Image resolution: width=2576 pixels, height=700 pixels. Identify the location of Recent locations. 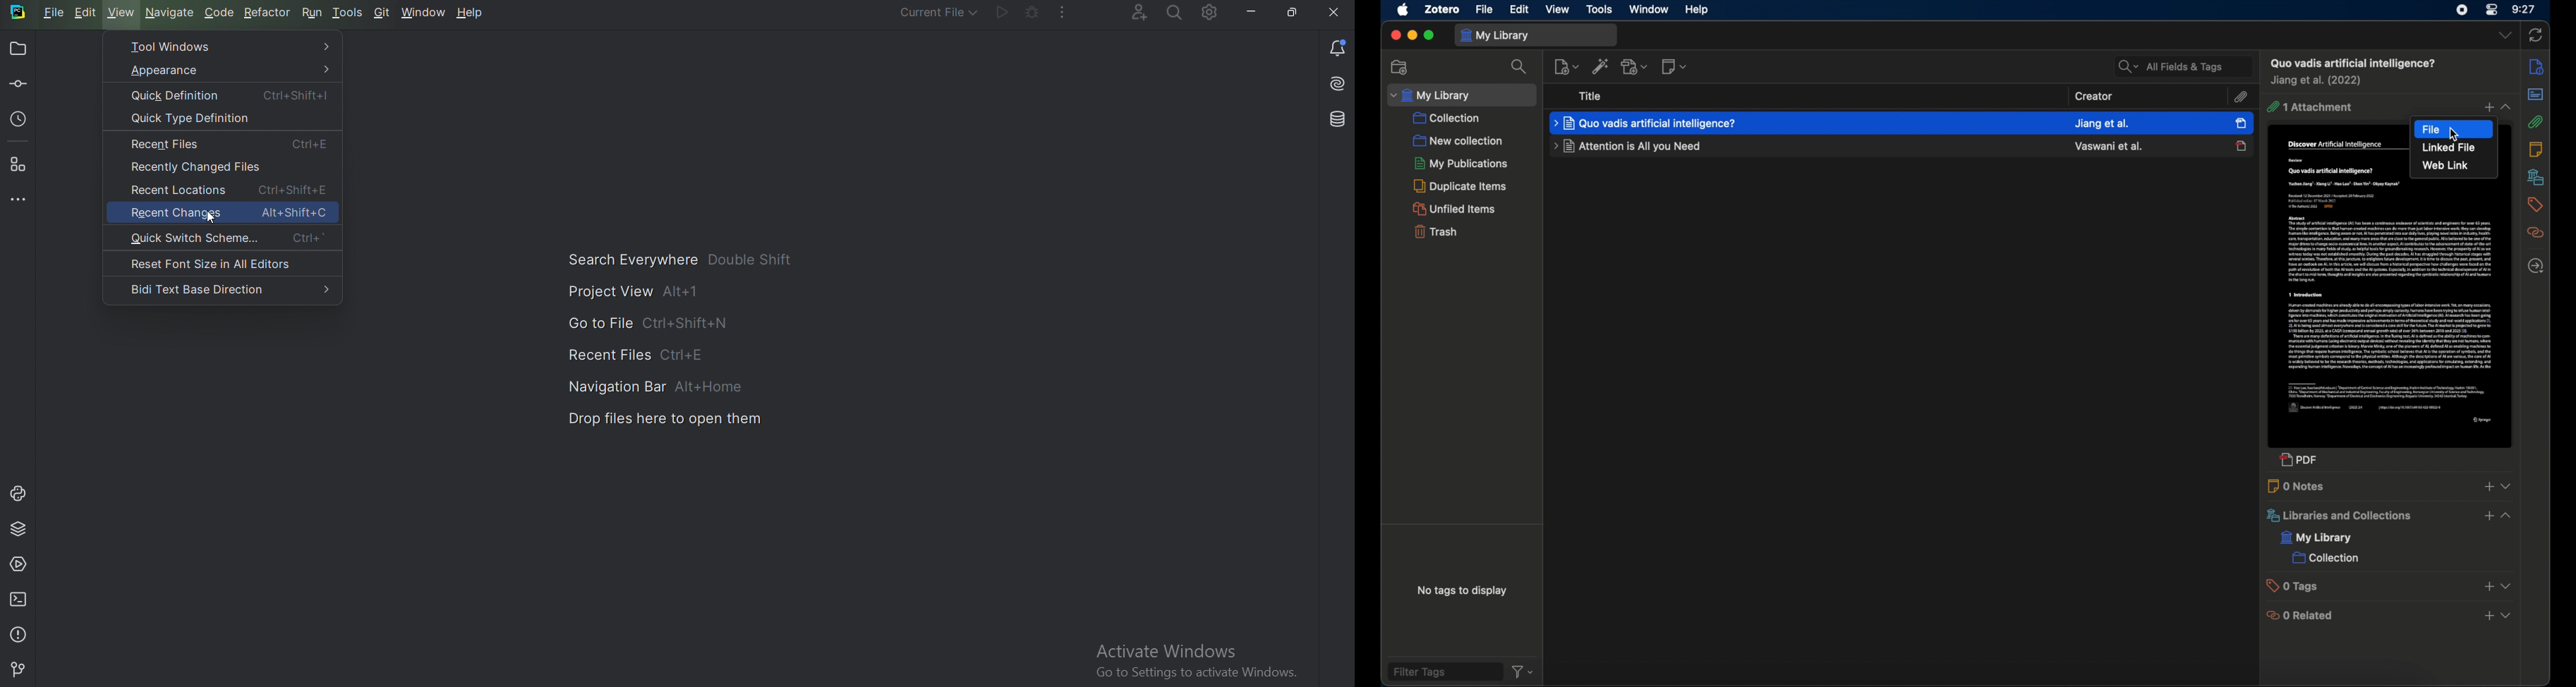
(222, 188).